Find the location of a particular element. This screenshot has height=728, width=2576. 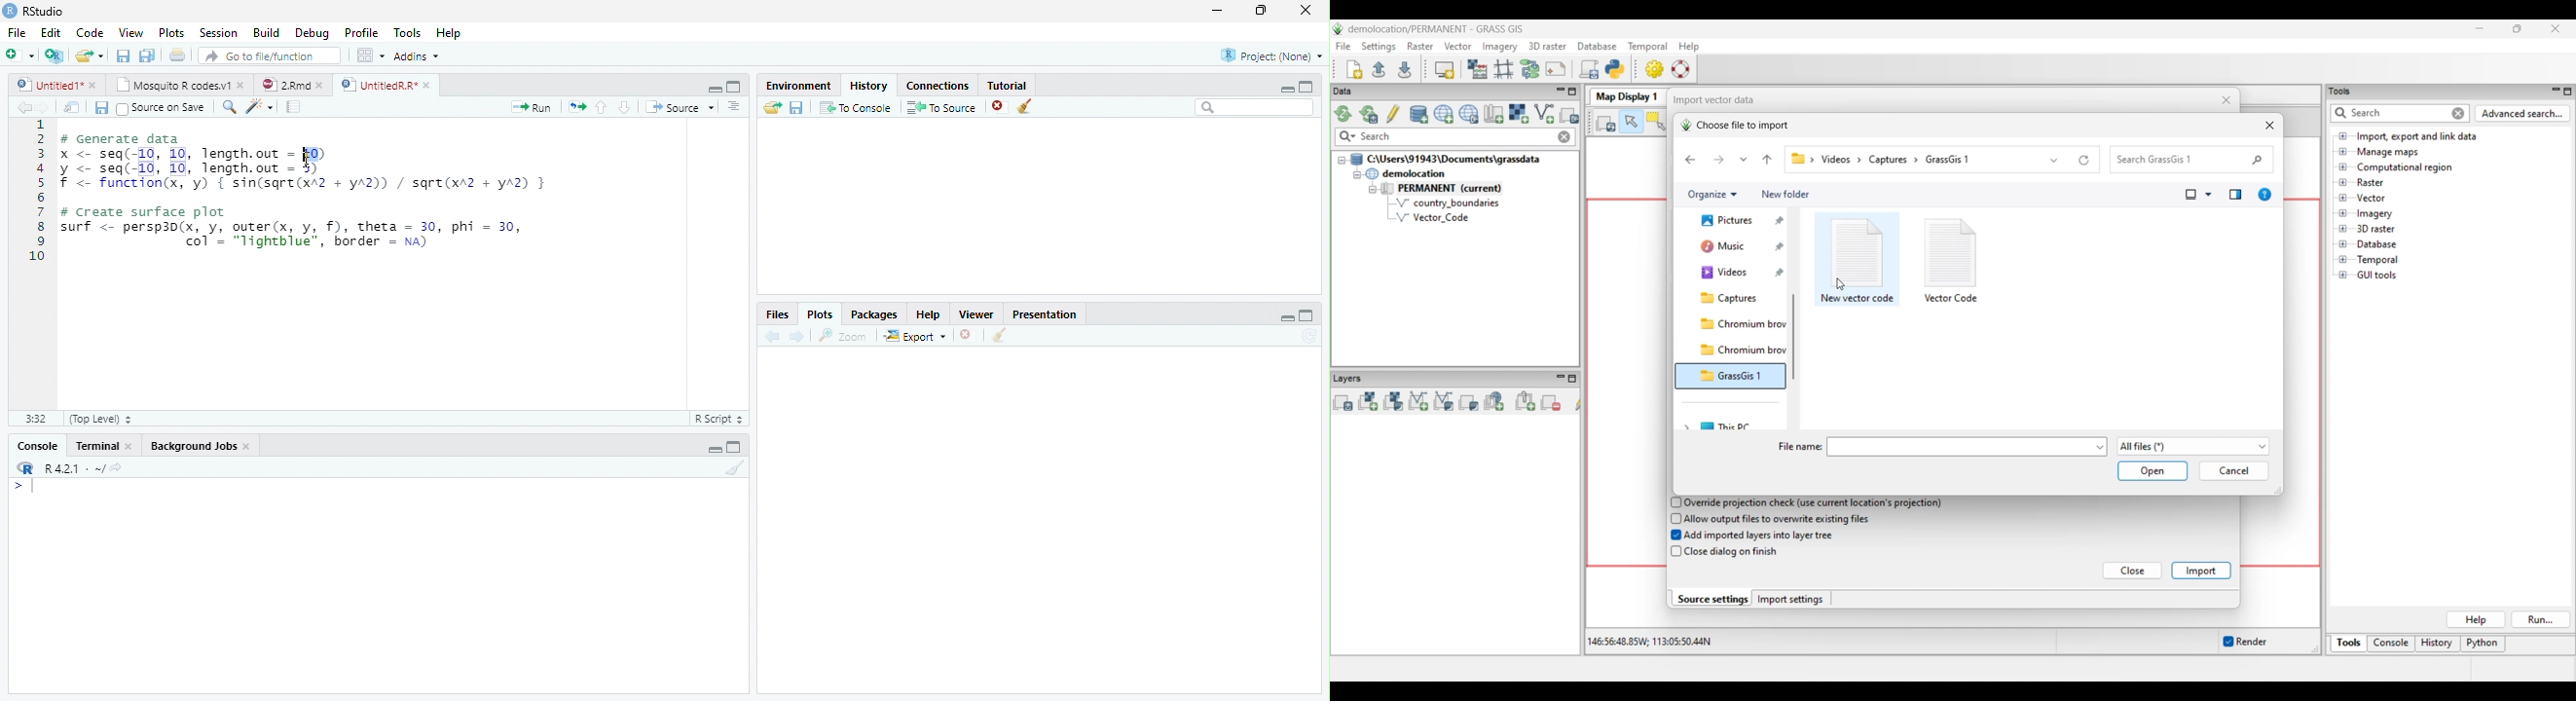

Console is located at coordinates (38, 446).